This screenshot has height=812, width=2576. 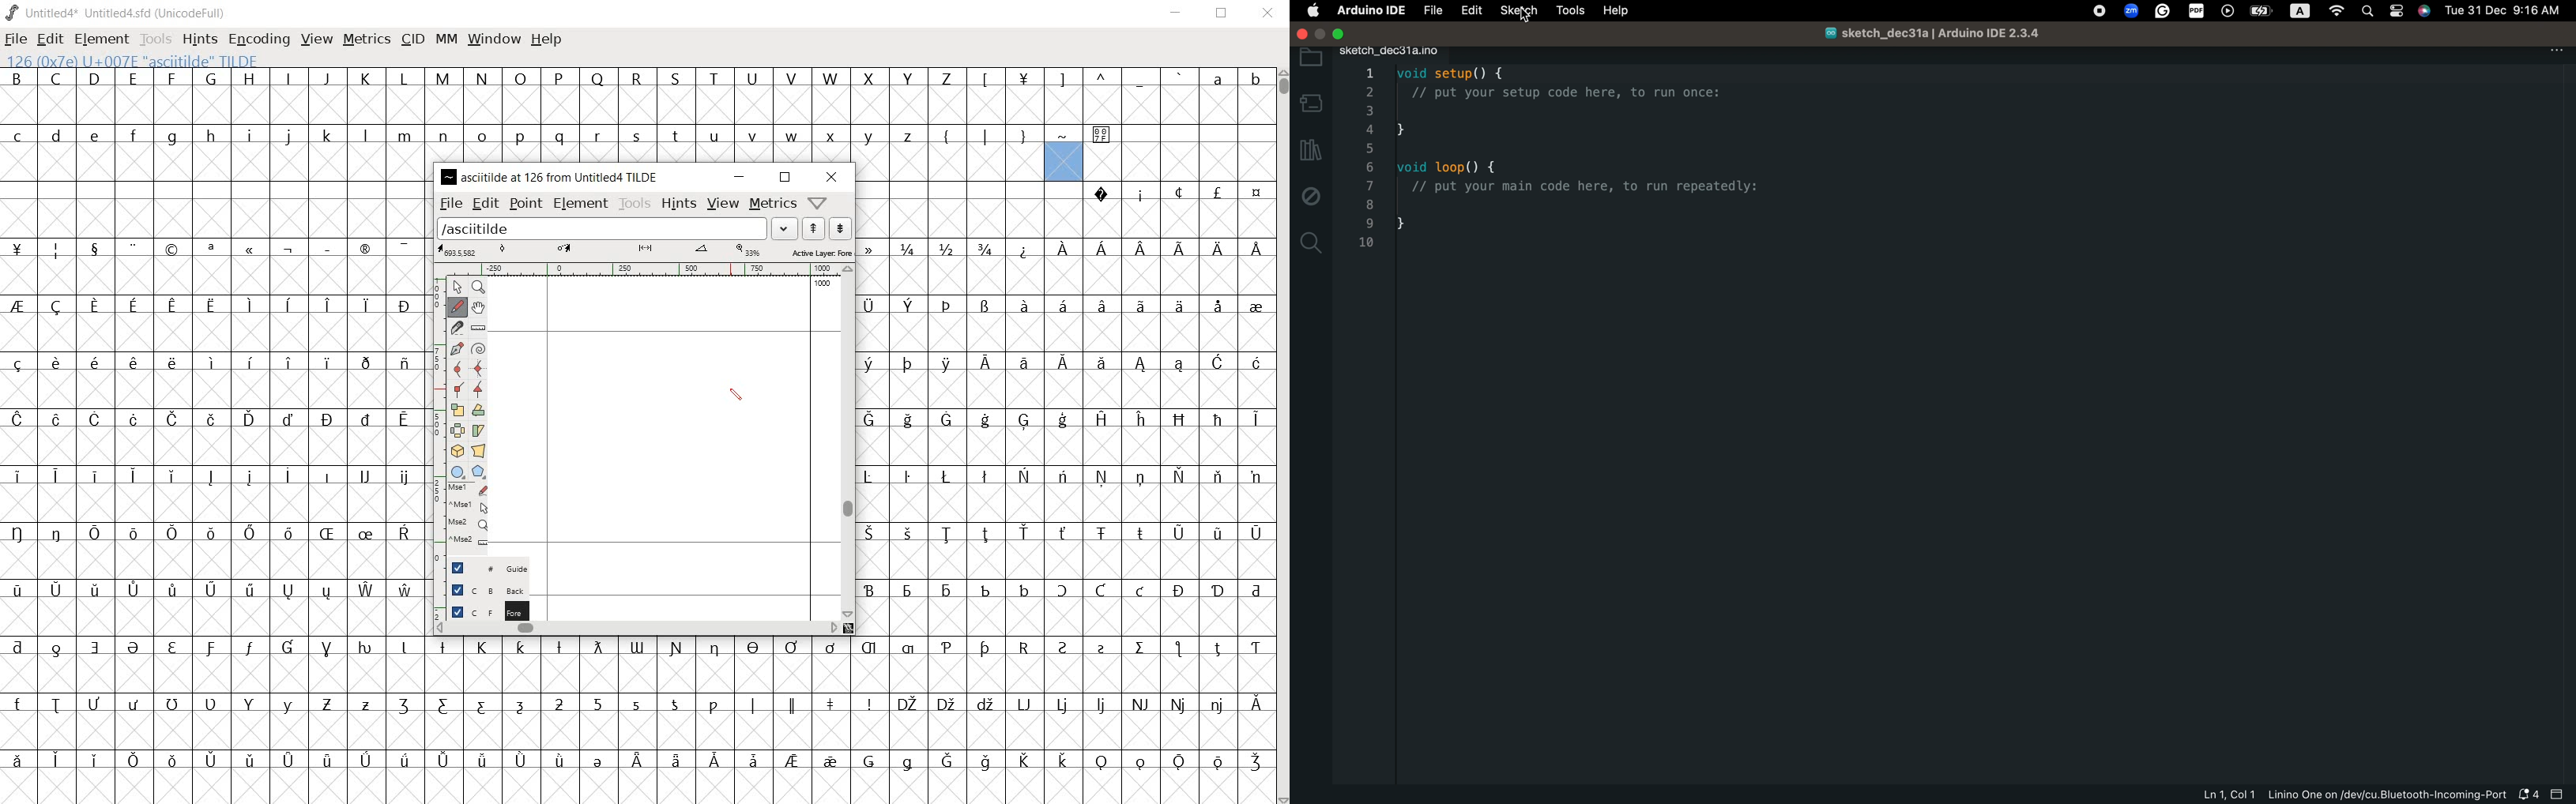 What do you see at coordinates (735, 396) in the screenshot?
I see `pencil tool` at bounding box center [735, 396].